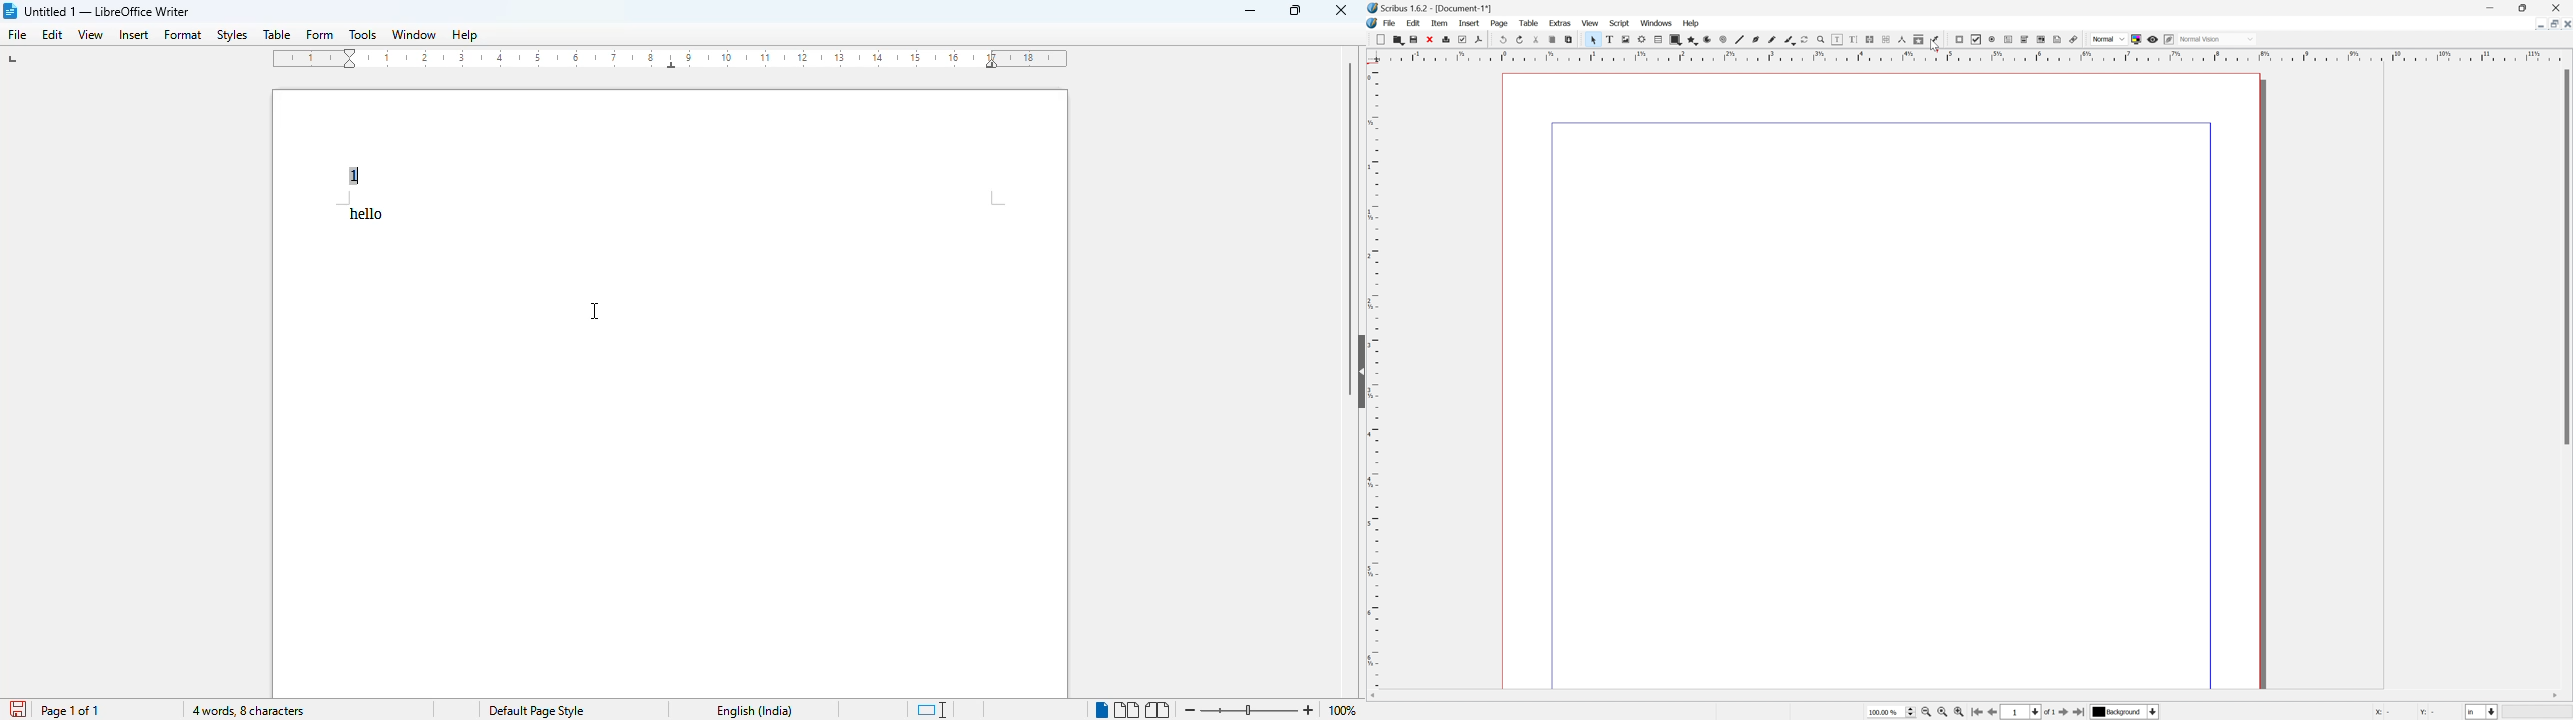 This screenshot has width=2576, height=728. What do you see at coordinates (1445, 40) in the screenshot?
I see `print` at bounding box center [1445, 40].